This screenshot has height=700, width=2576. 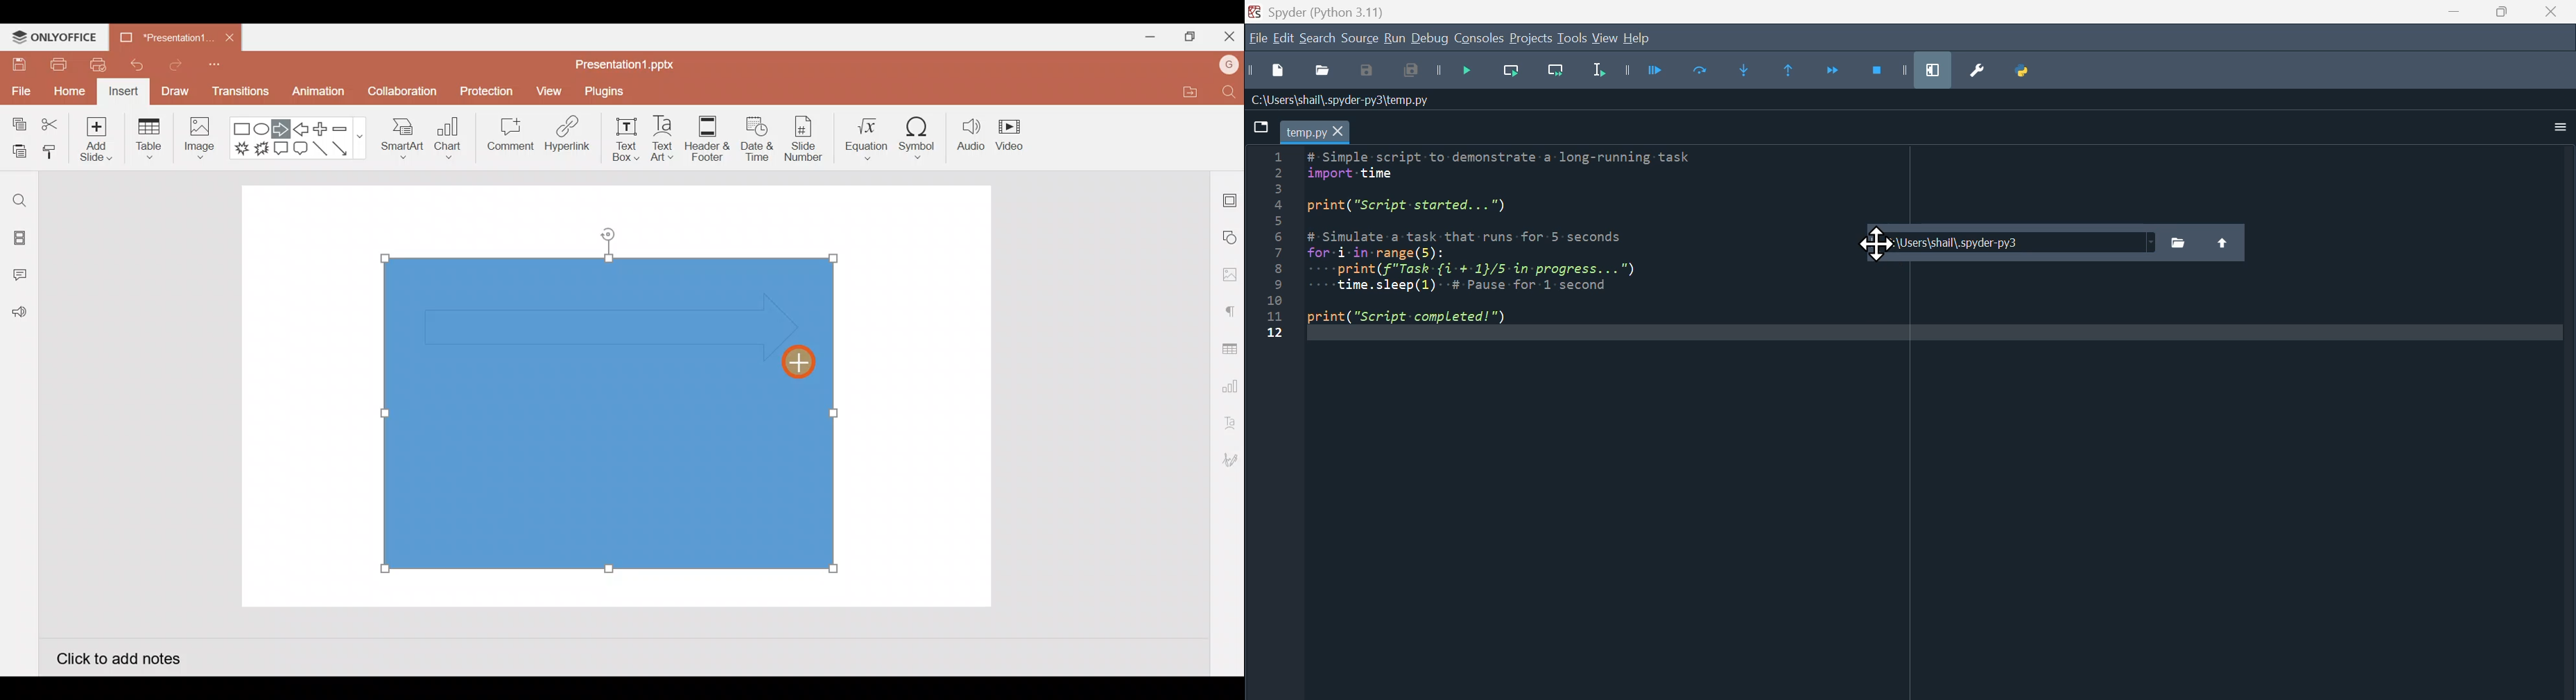 What do you see at coordinates (1269, 75) in the screenshot?
I see `New file` at bounding box center [1269, 75].